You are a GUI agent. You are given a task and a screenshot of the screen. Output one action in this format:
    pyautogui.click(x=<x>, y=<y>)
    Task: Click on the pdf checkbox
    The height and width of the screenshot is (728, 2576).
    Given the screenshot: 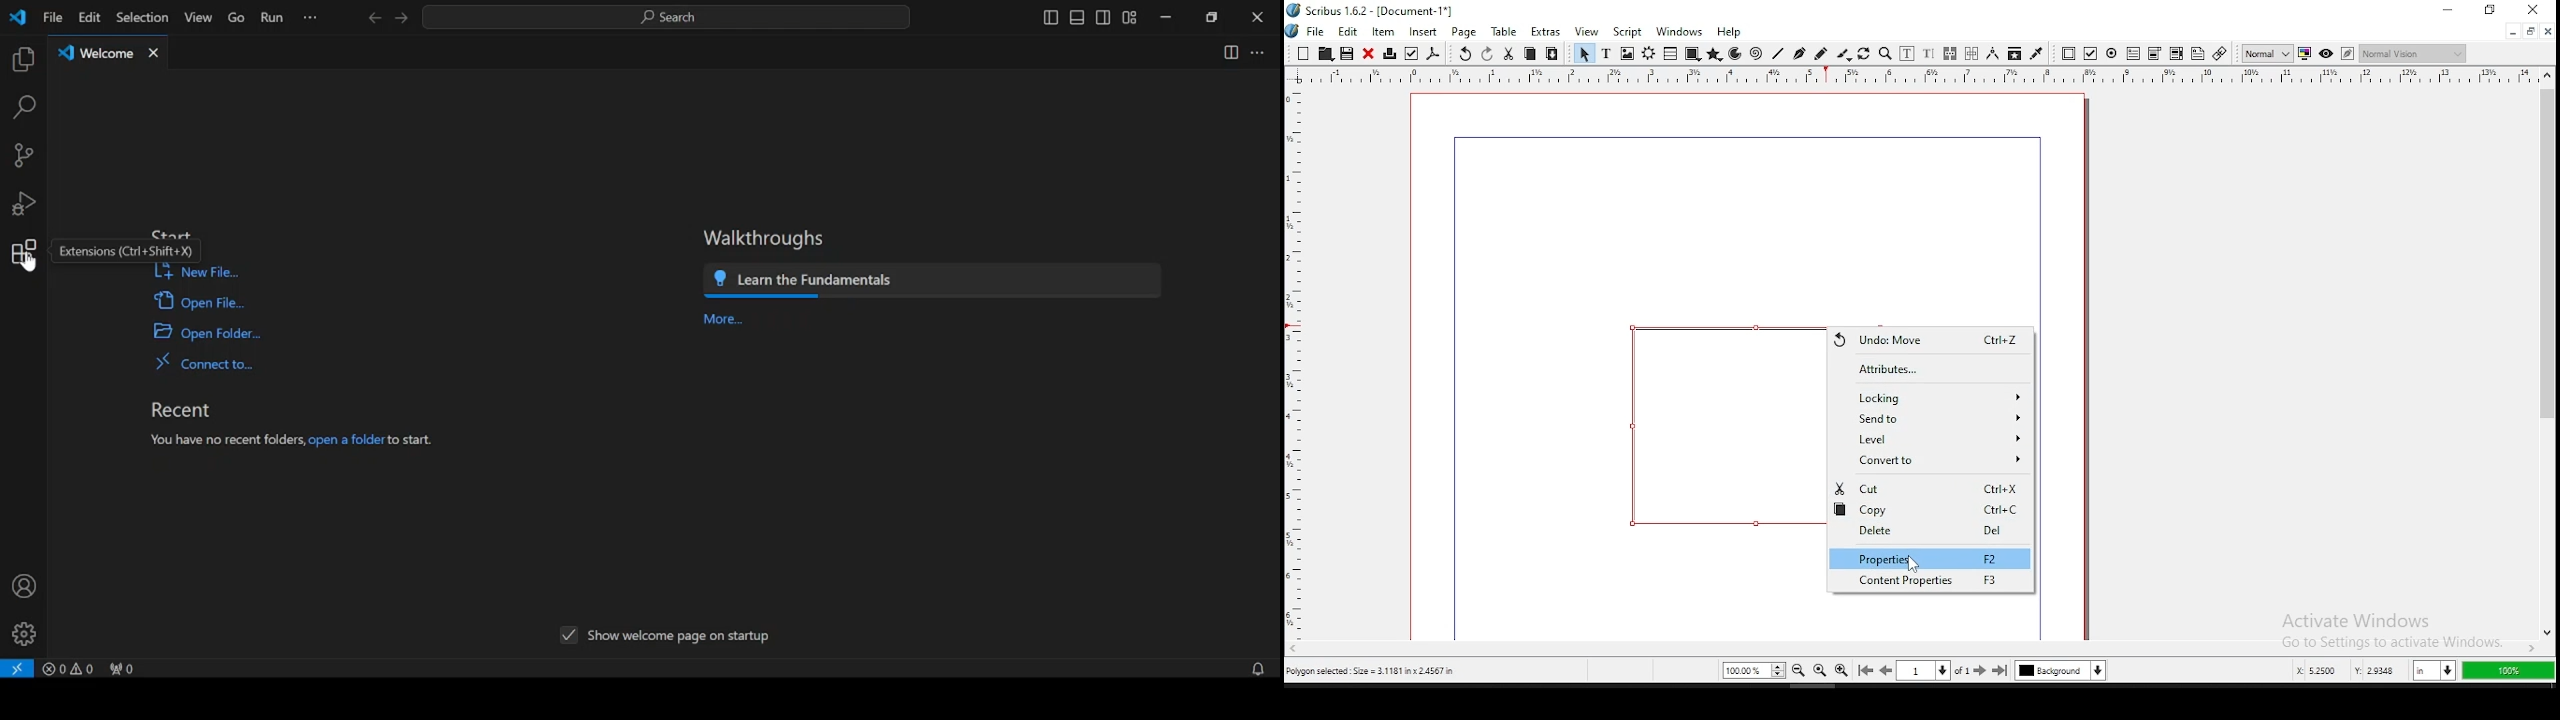 What is the action you would take?
    pyautogui.click(x=2090, y=54)
    